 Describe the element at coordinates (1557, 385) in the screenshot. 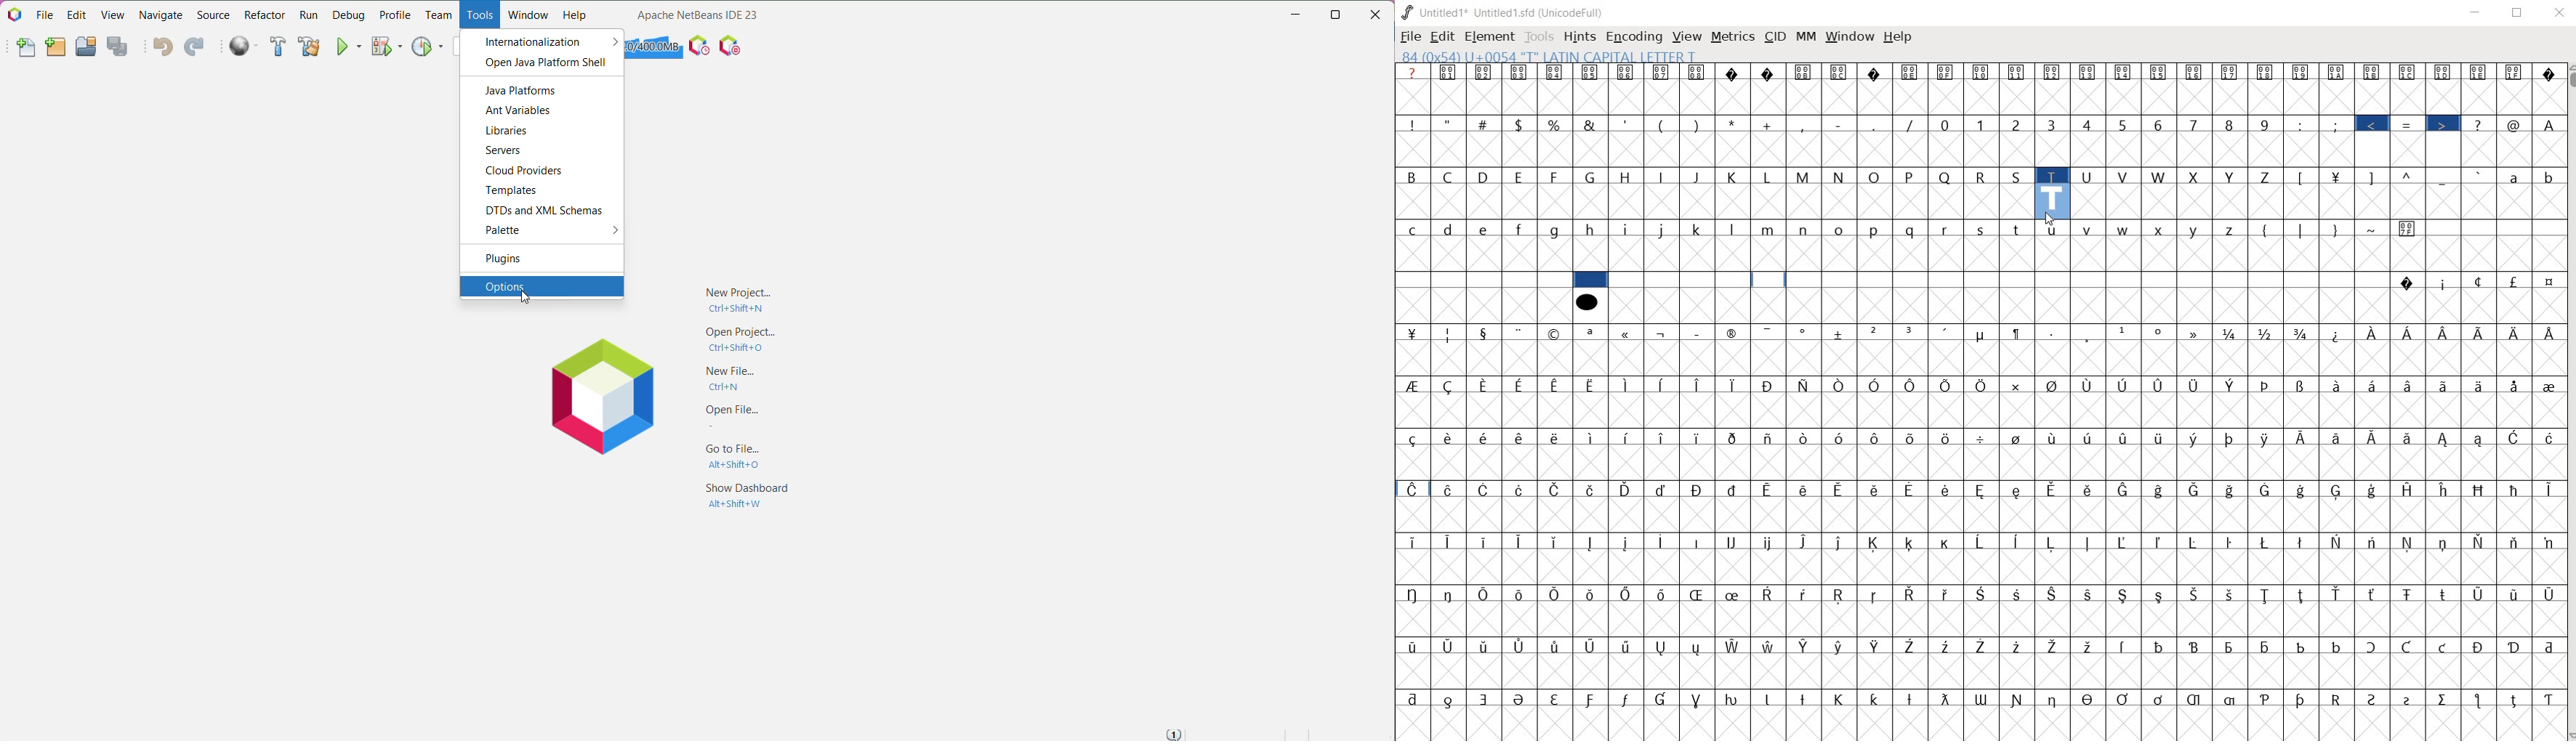

I see `Symbol` at that location.